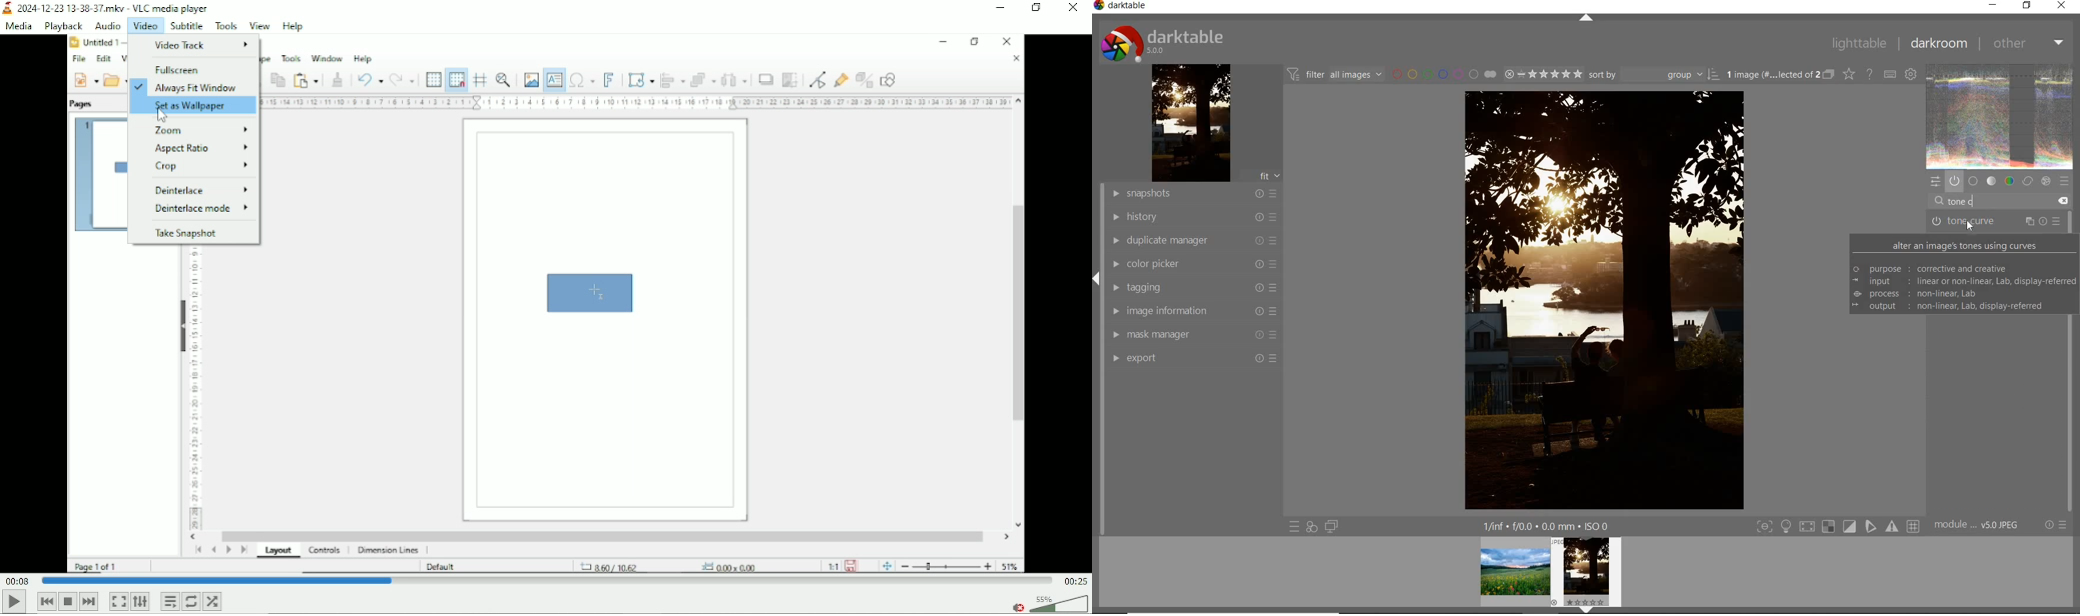  What do you see at coordinates (1978, 525) in the screenshot?
I see `module... v5.0 JPEG` at bounding box center [1978, 525].